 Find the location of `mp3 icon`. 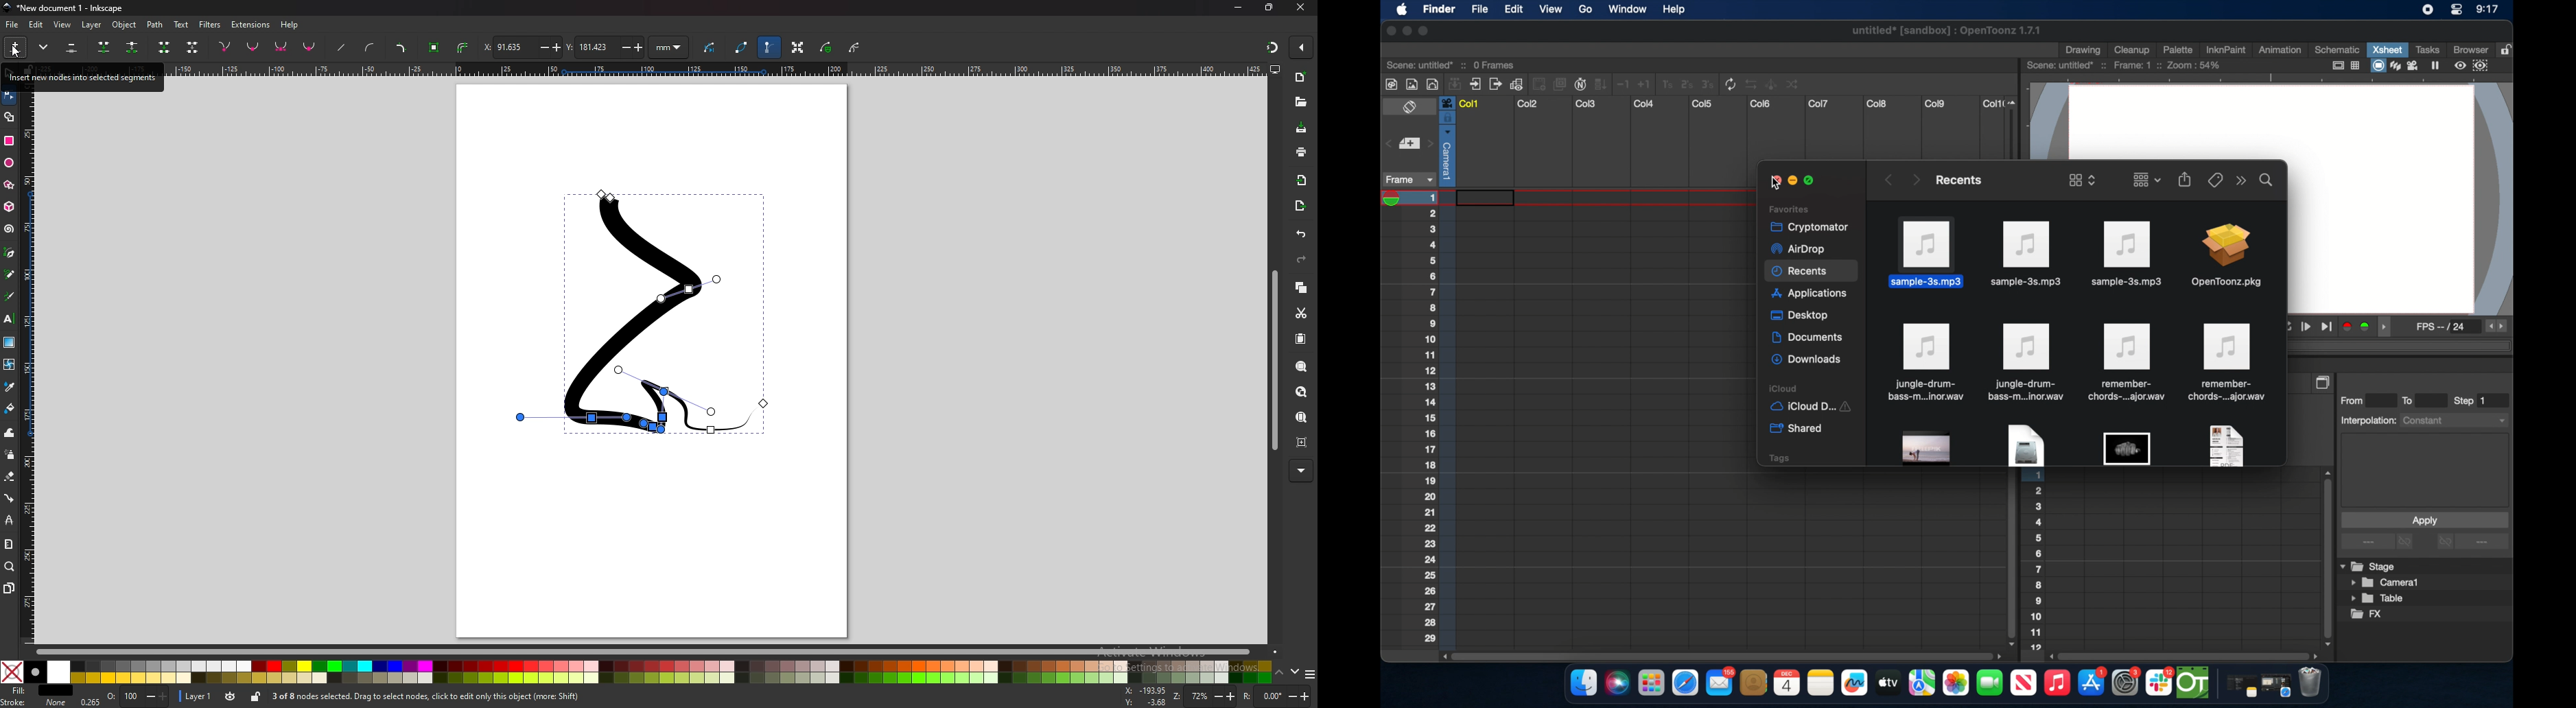

mp3 icon is located at coordinates (2125, 253).